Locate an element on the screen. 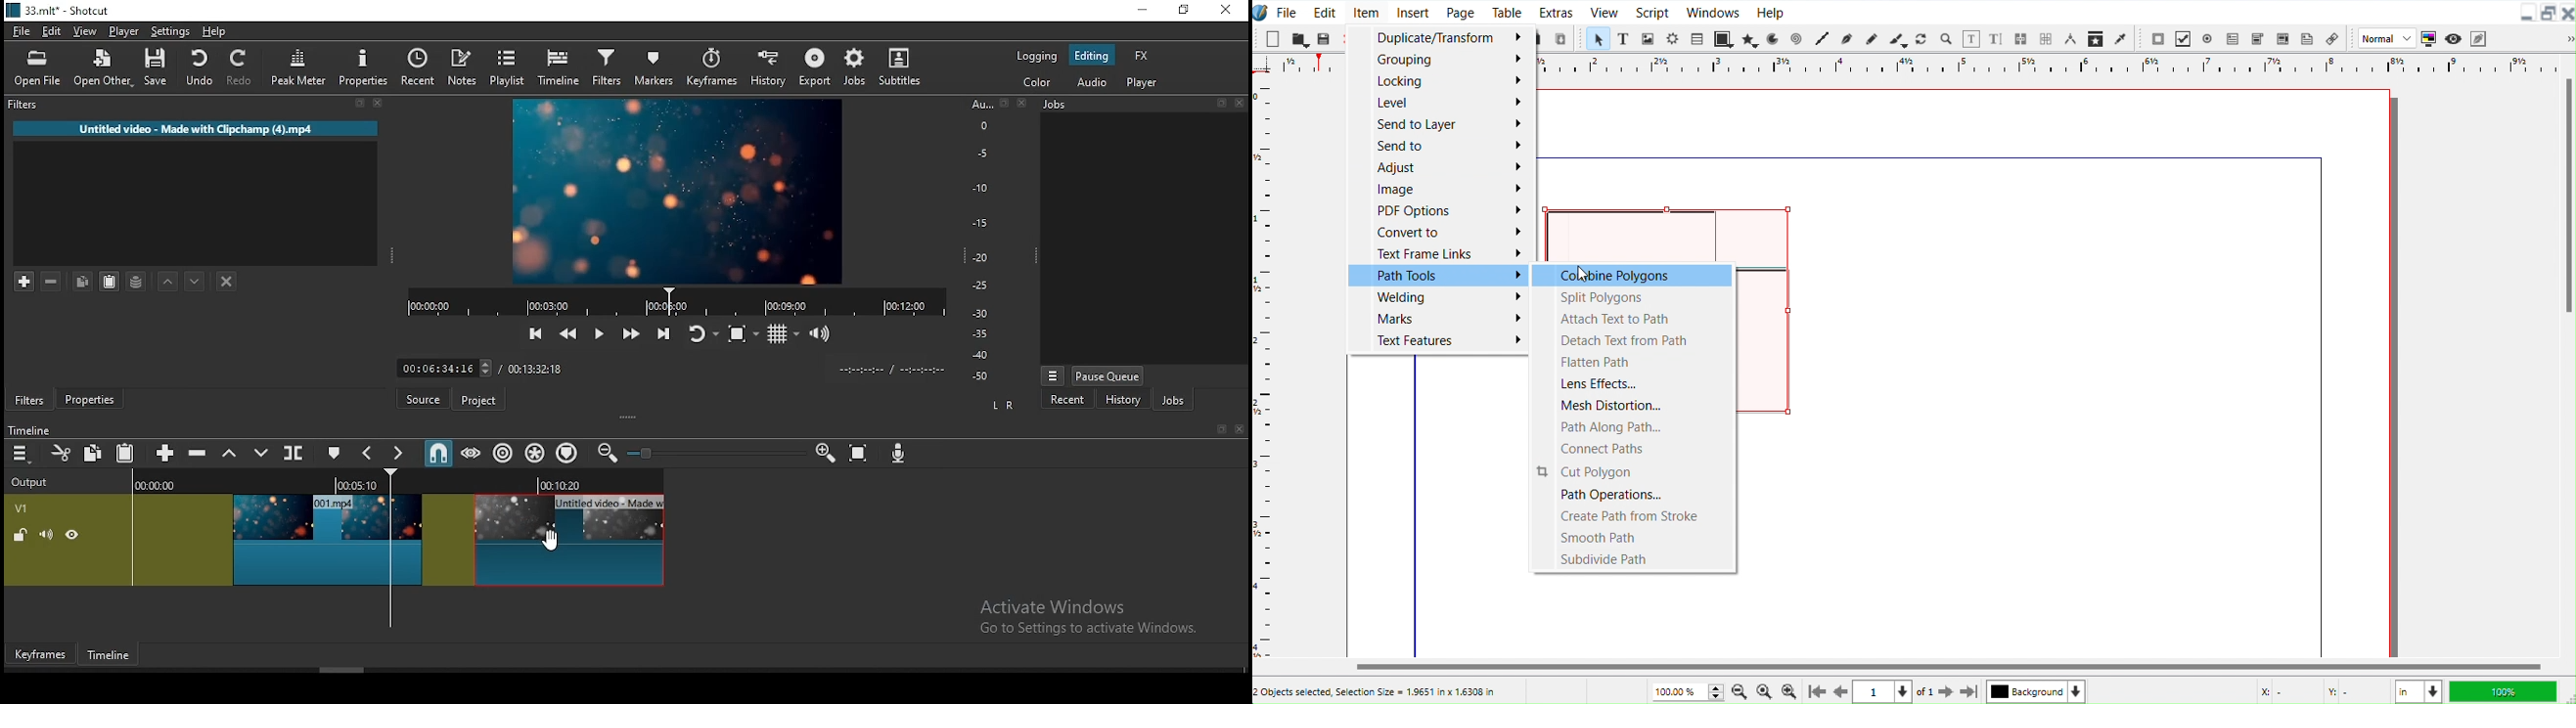  keyframes is located at coordinates (711, 68).